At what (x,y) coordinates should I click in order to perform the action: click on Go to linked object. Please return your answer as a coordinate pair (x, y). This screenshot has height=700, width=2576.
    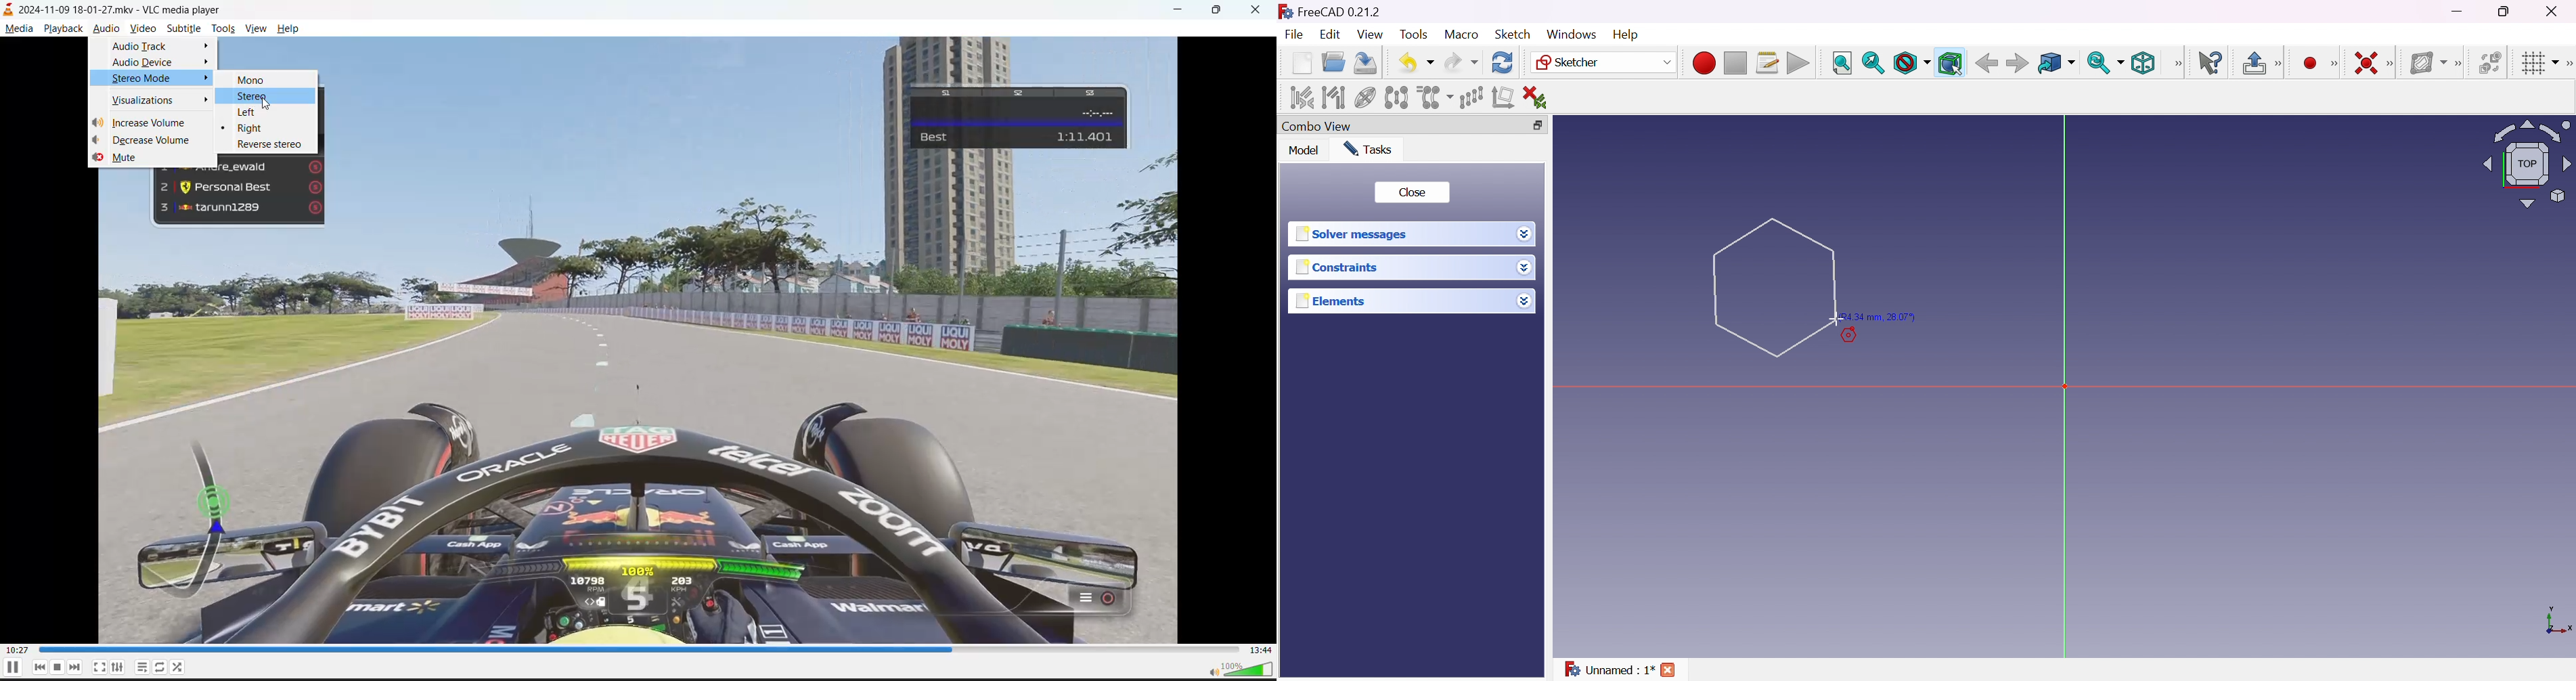
    Looking at the image, I should click on (2056, 64).